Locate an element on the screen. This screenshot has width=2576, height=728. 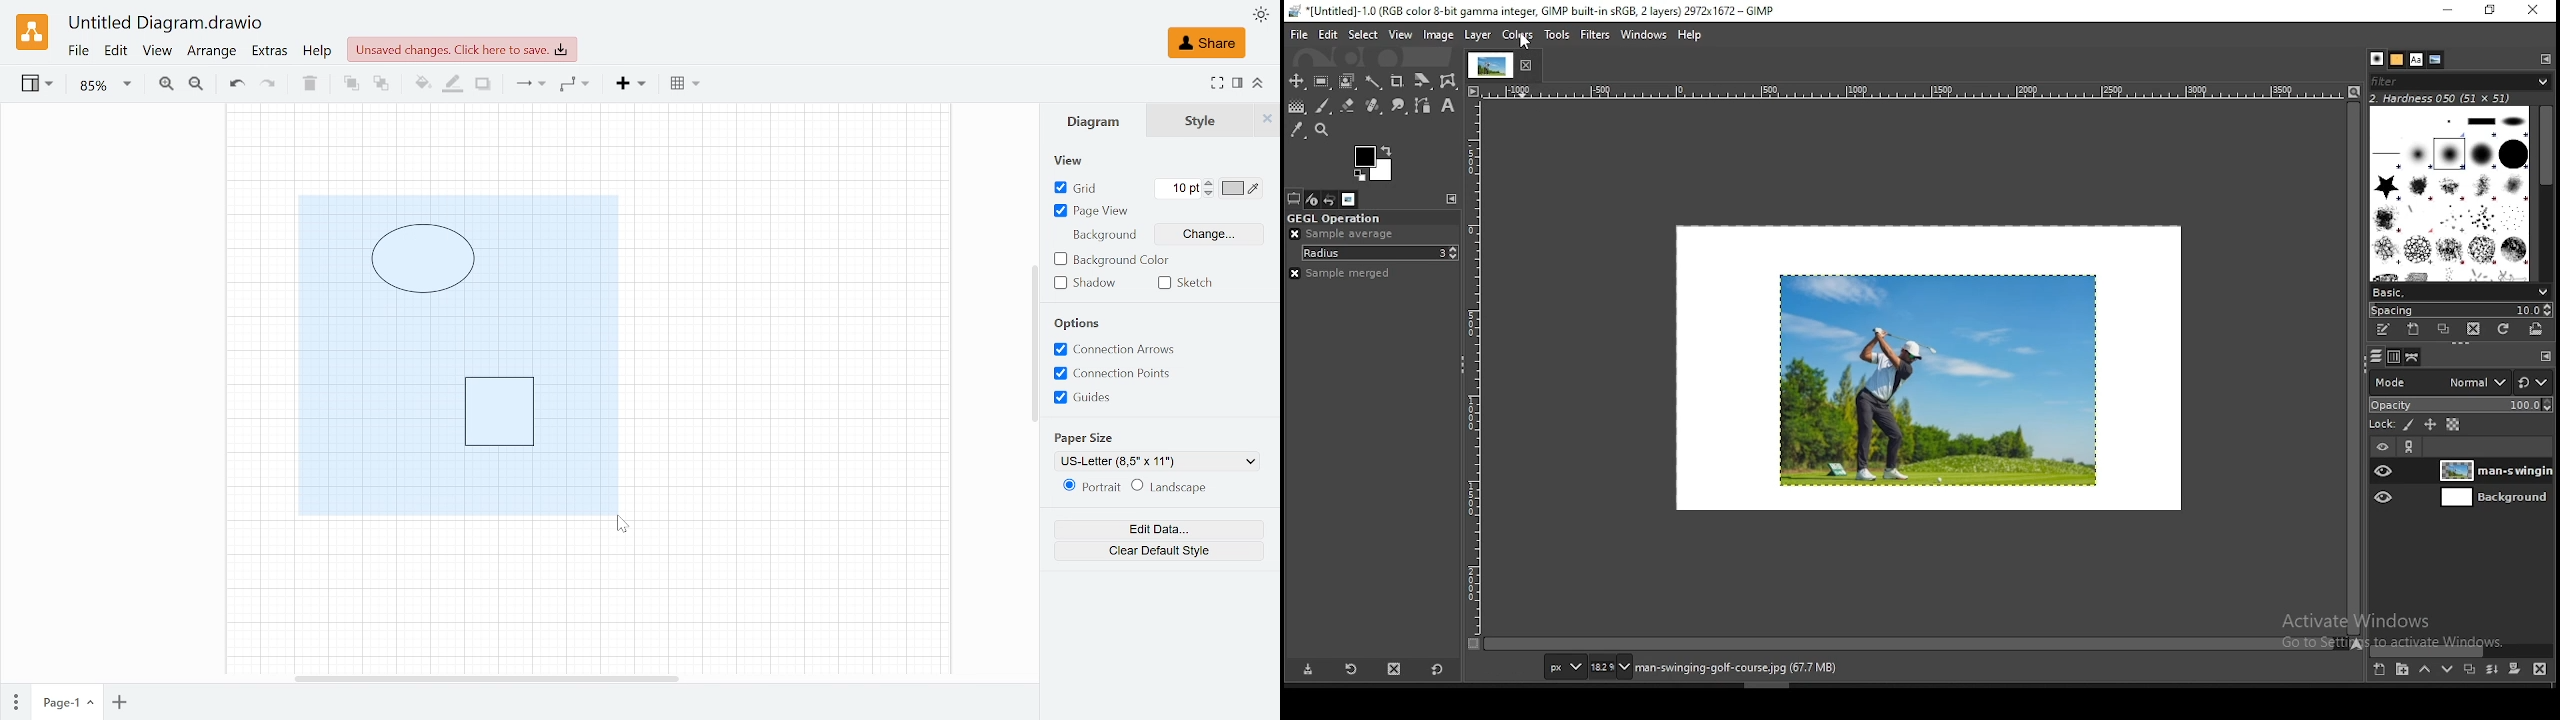
Diagrams is located at coordinates (457, 354).